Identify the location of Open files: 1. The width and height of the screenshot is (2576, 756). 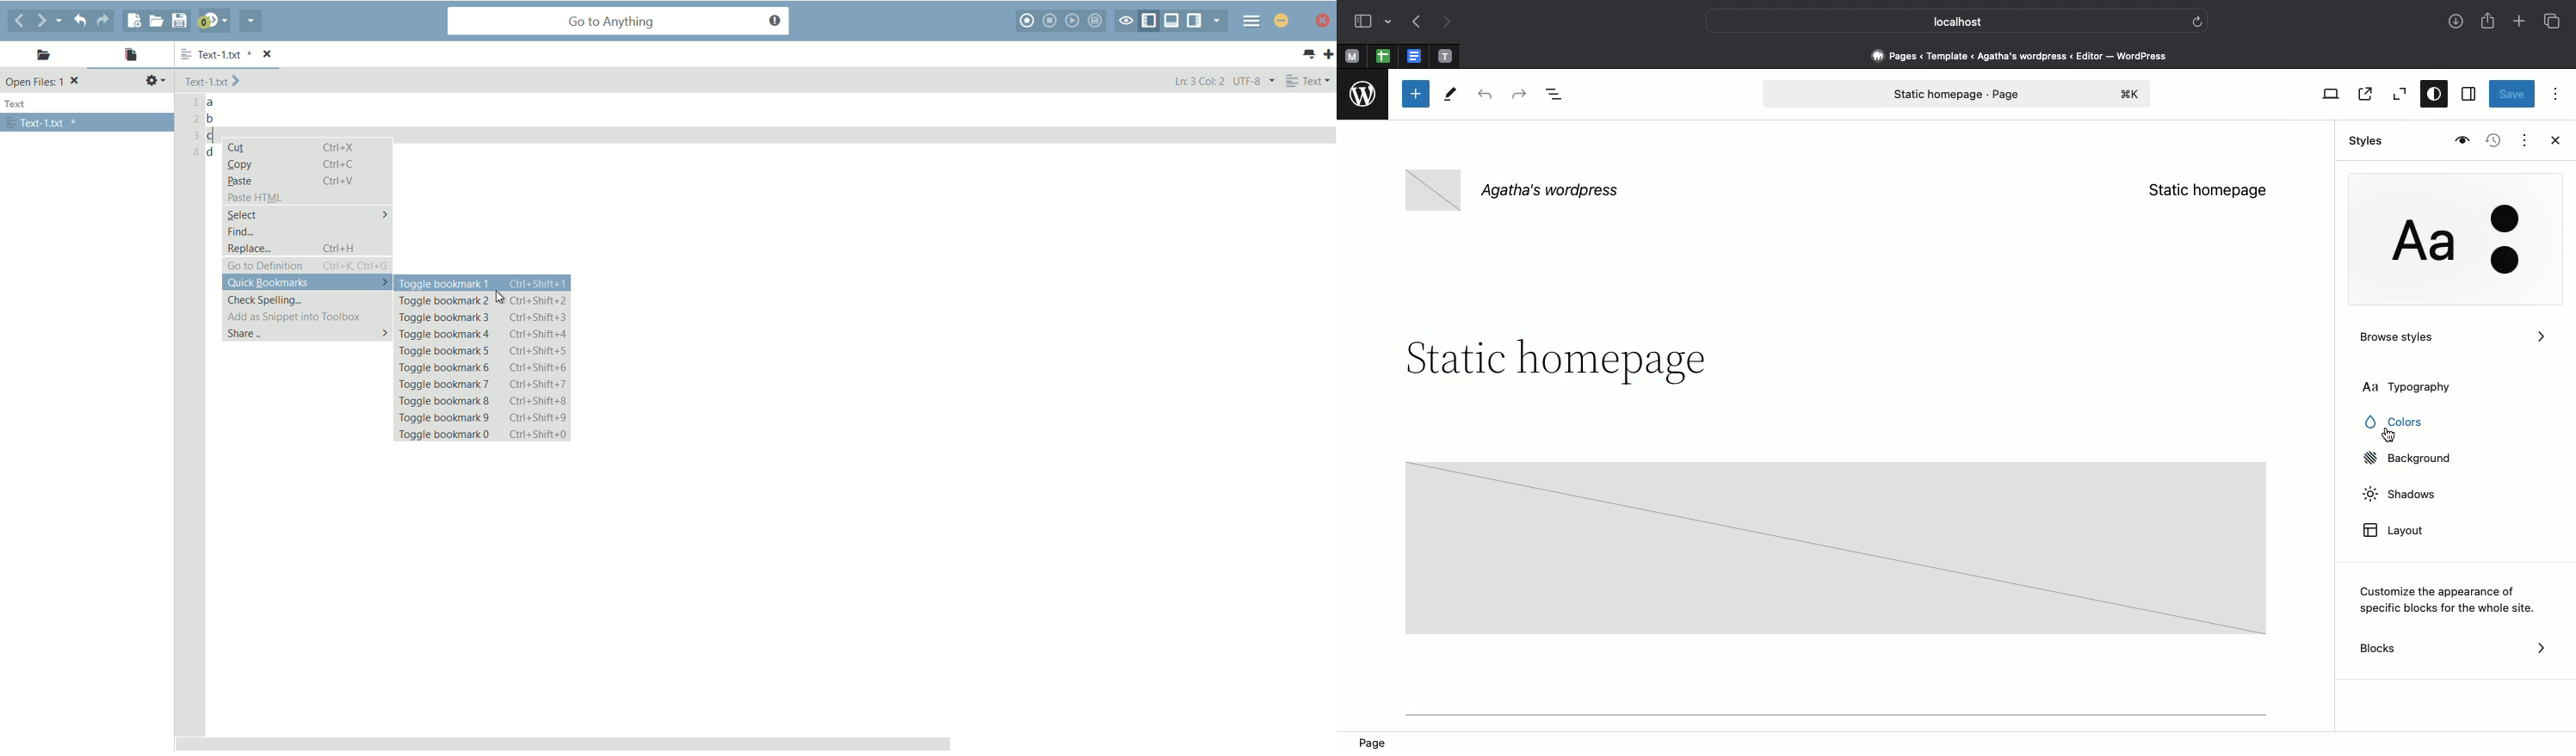
(45, 82).